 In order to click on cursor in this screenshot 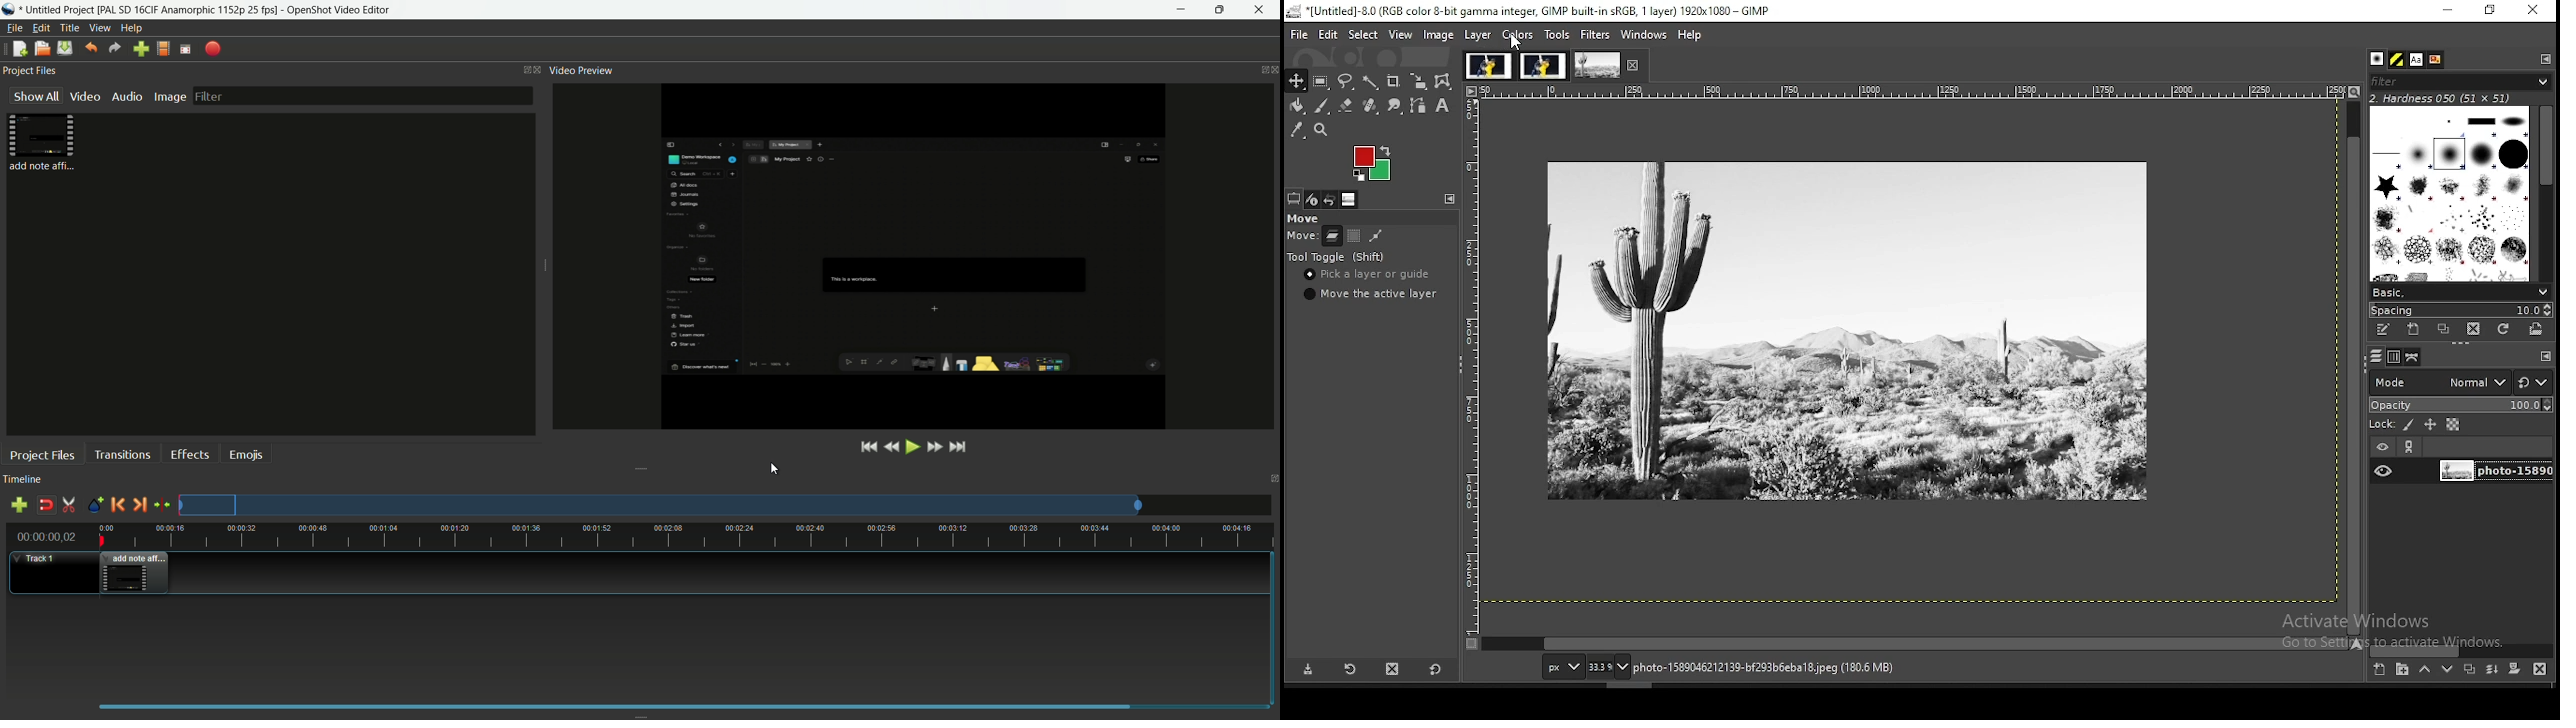, I will do `click(1516, 42)`.